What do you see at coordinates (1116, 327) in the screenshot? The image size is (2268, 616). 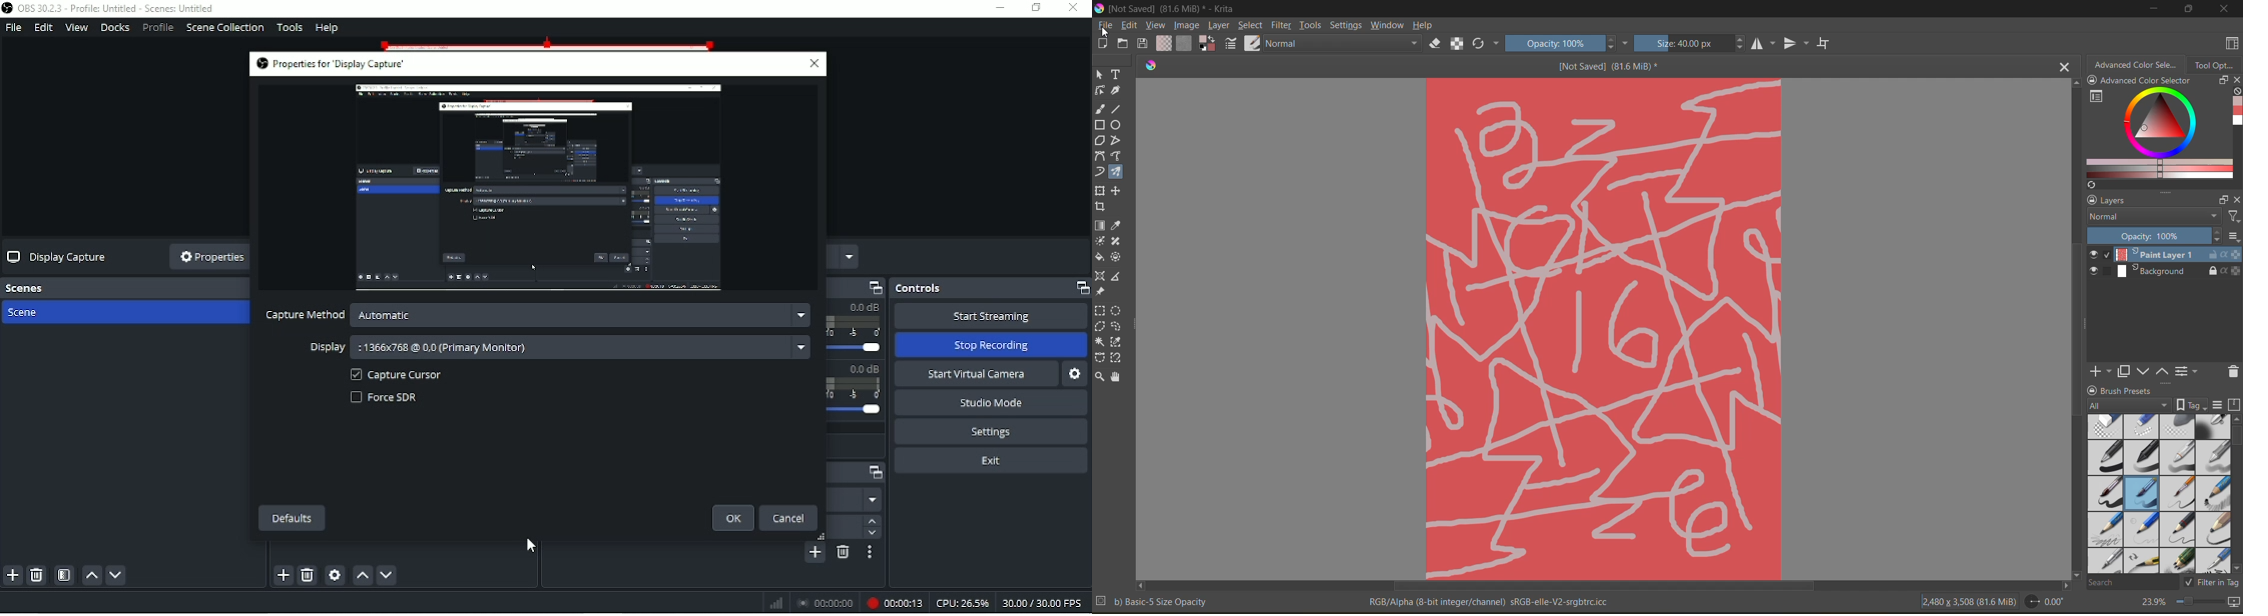 I see `tool` at bounding box center [1116, 327].